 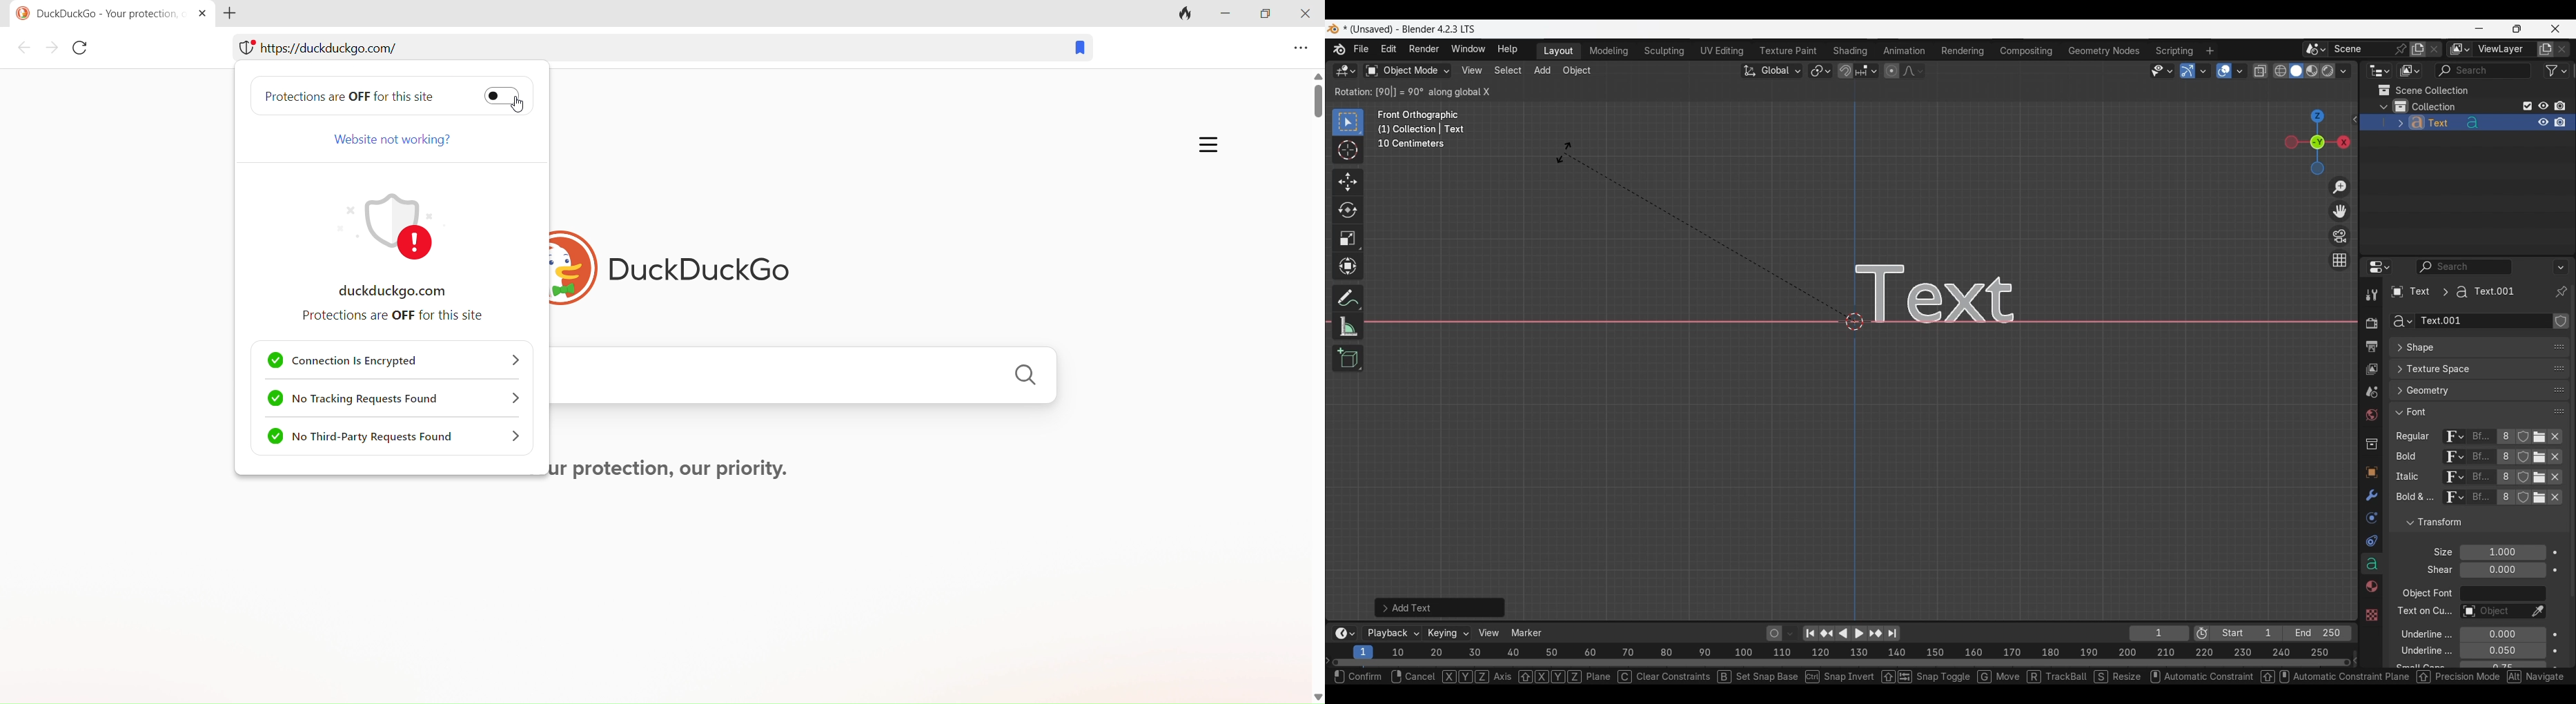 I want to click on Display number of users of this data for respective attribute, so click(x=2506, y=467).